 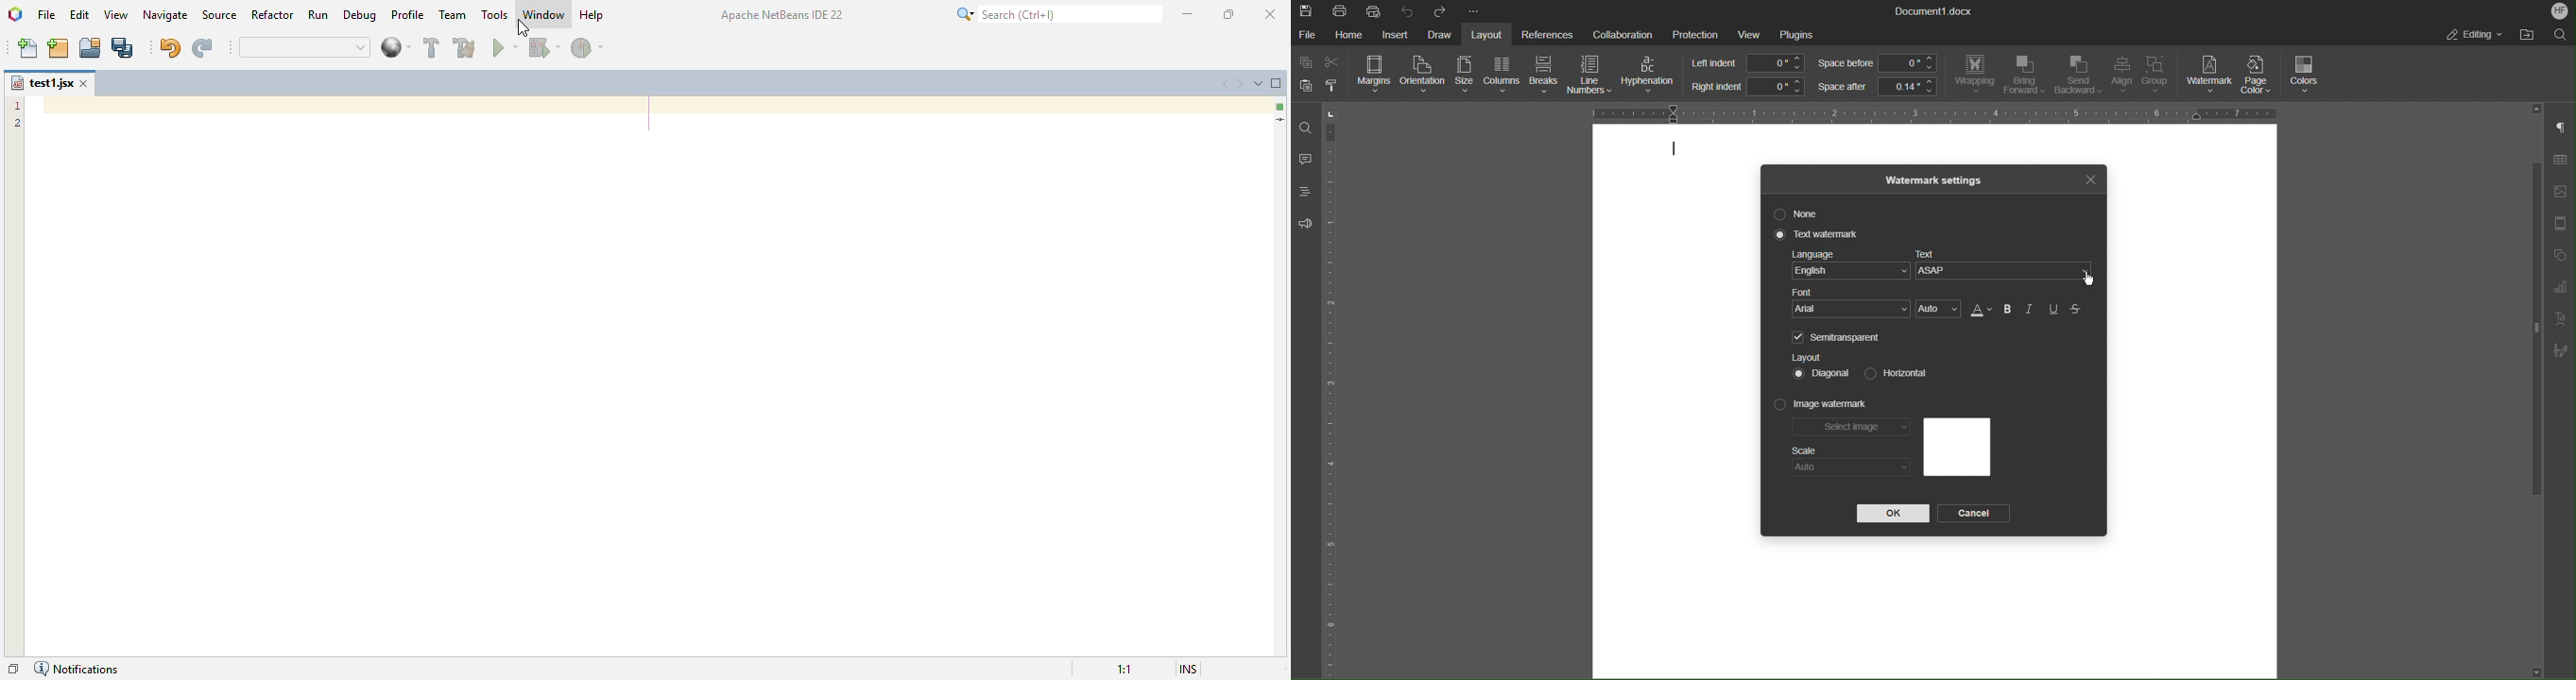 What do you see at coordinates (395, 47) in the screenshot?
I see `web browse` at bounding box center [395, 47].